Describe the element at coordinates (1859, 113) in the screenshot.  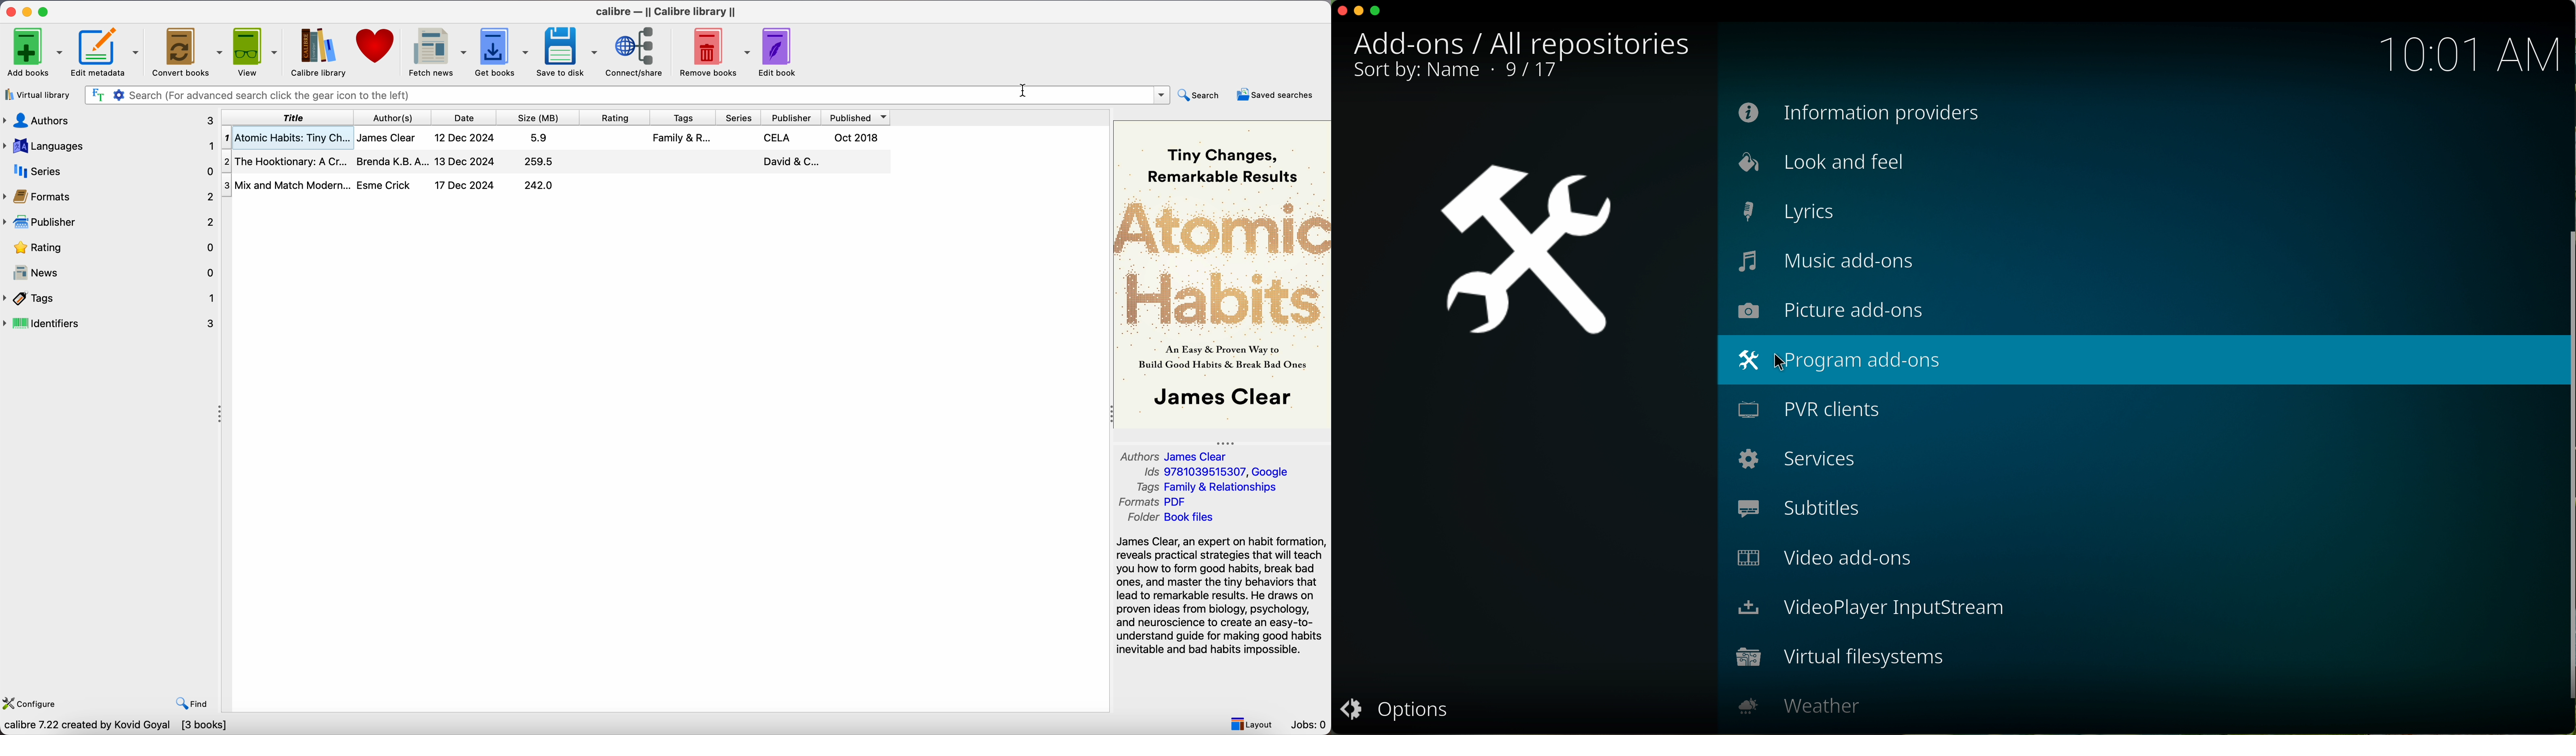
I see `information providers` at that location.